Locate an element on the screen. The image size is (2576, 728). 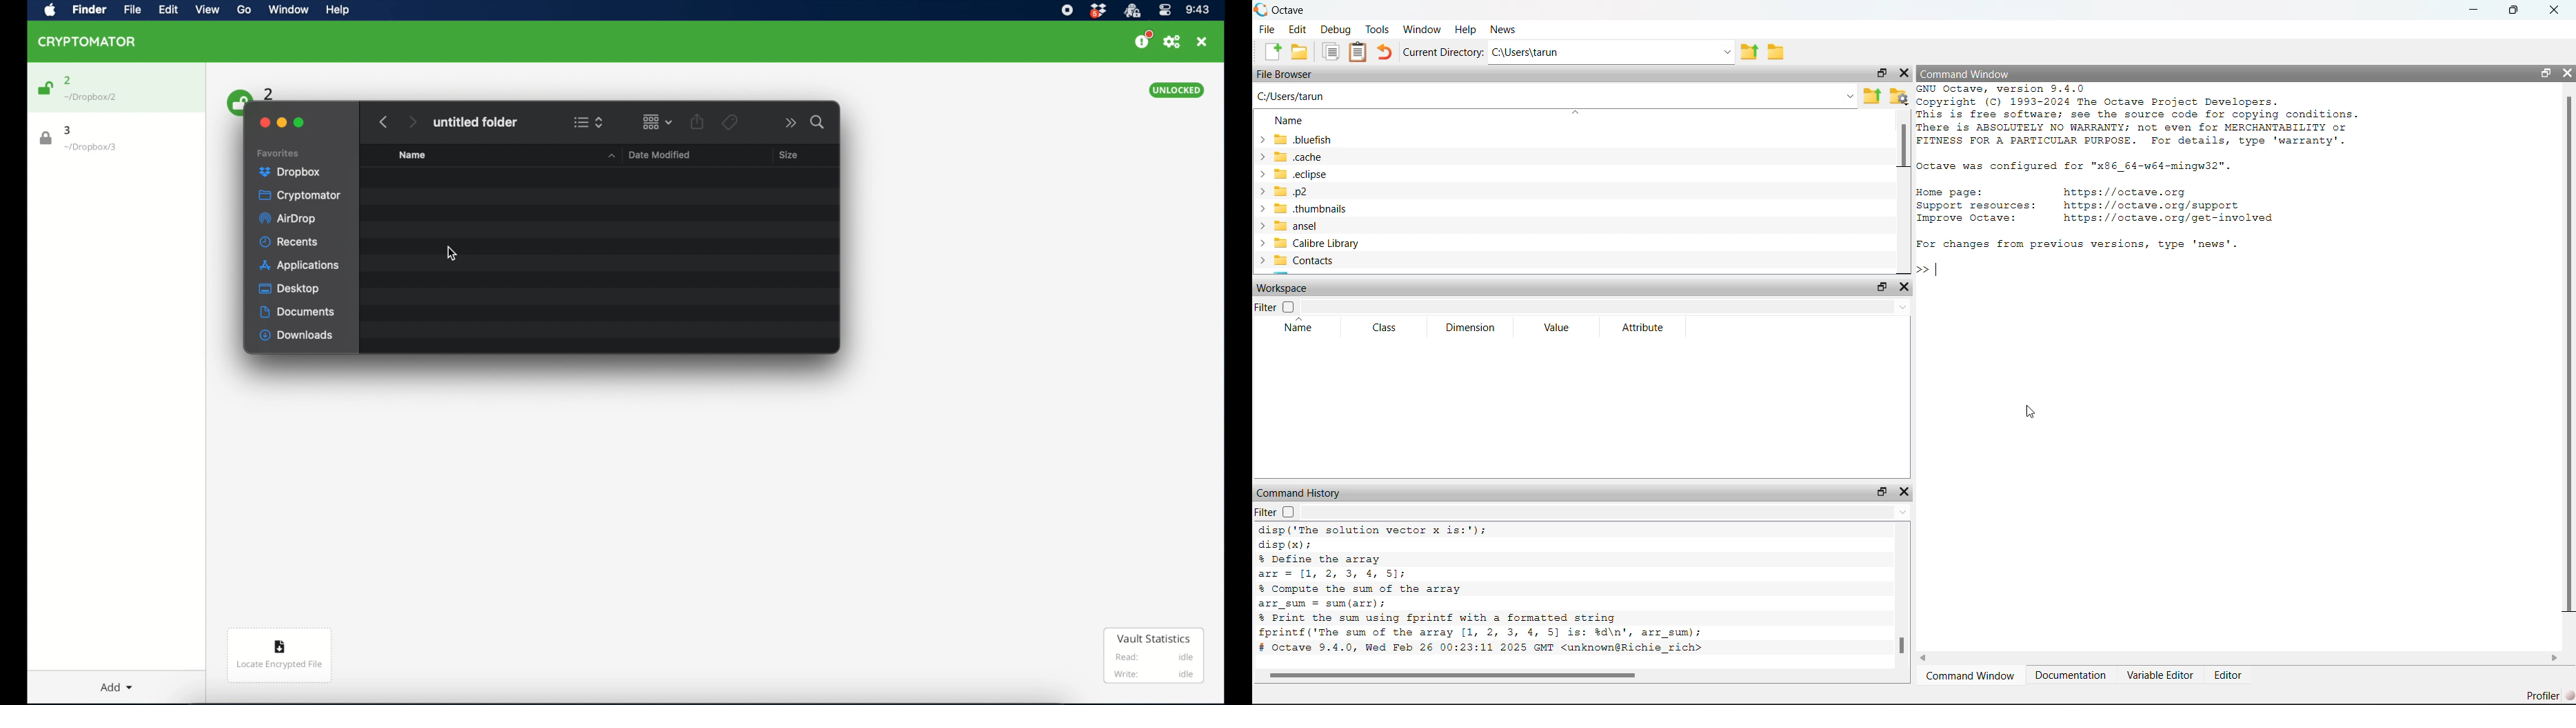
Value is located at coordinates (1560, 327).